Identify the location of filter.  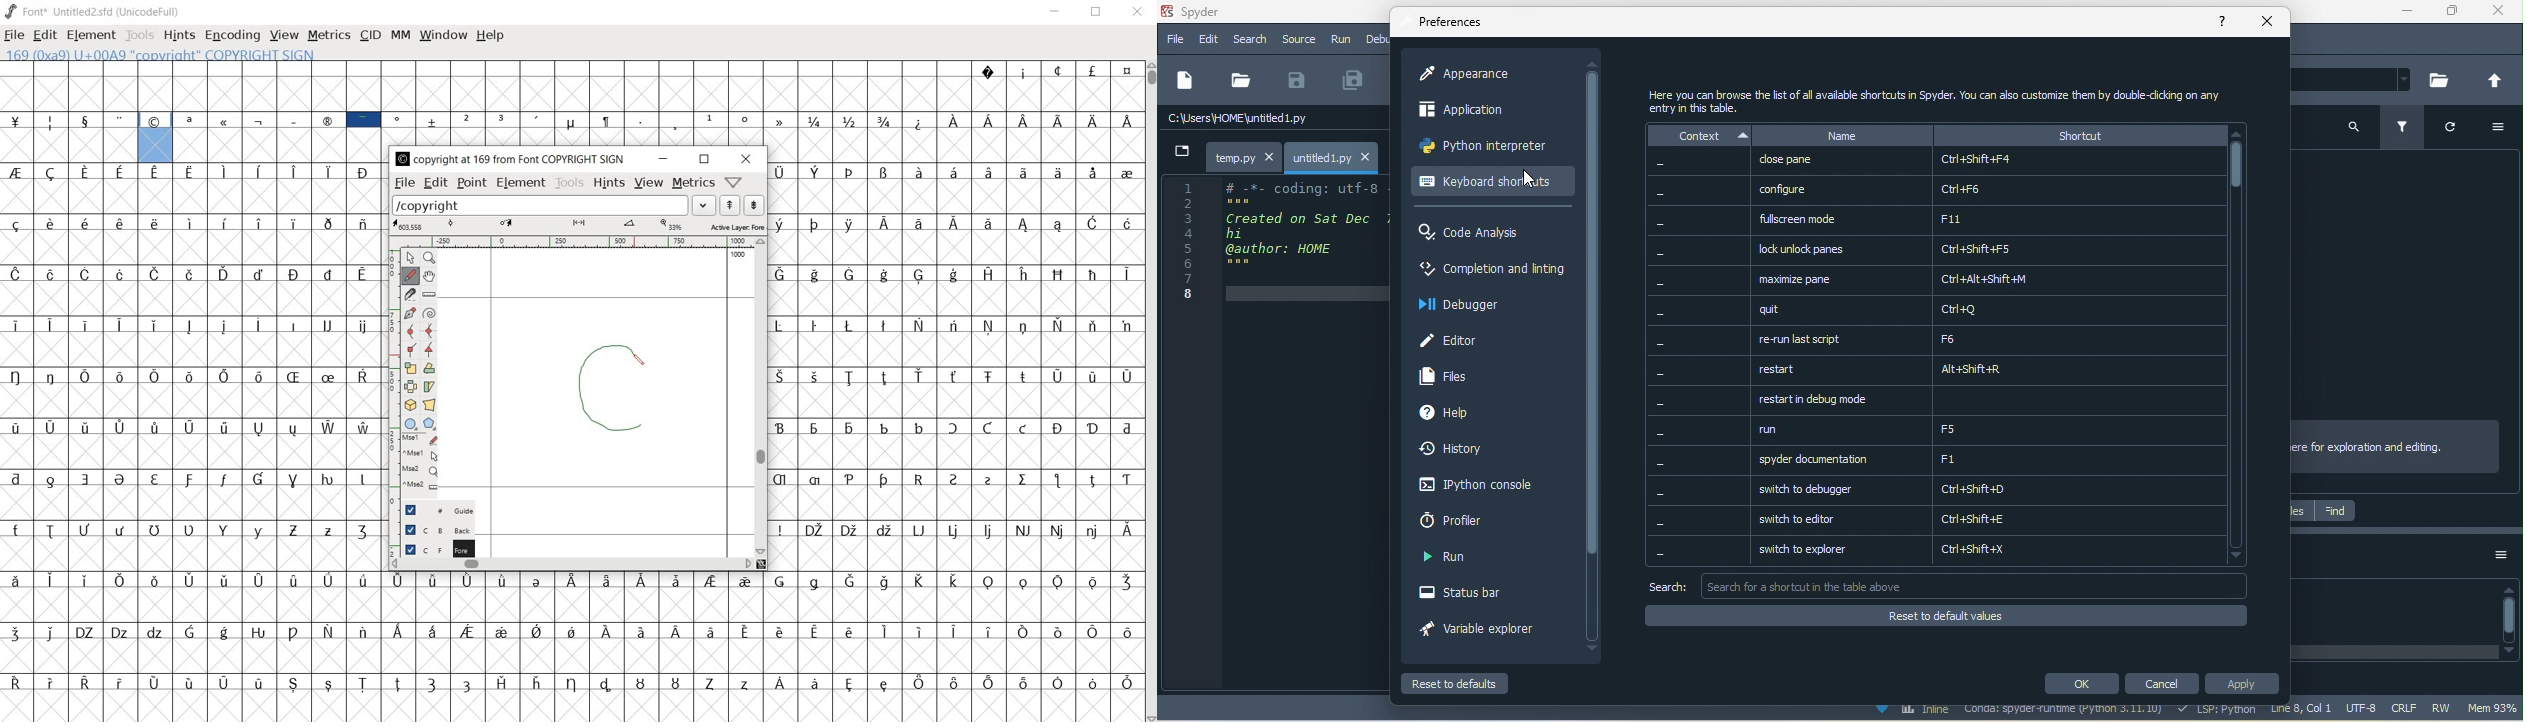
(2405, 128).